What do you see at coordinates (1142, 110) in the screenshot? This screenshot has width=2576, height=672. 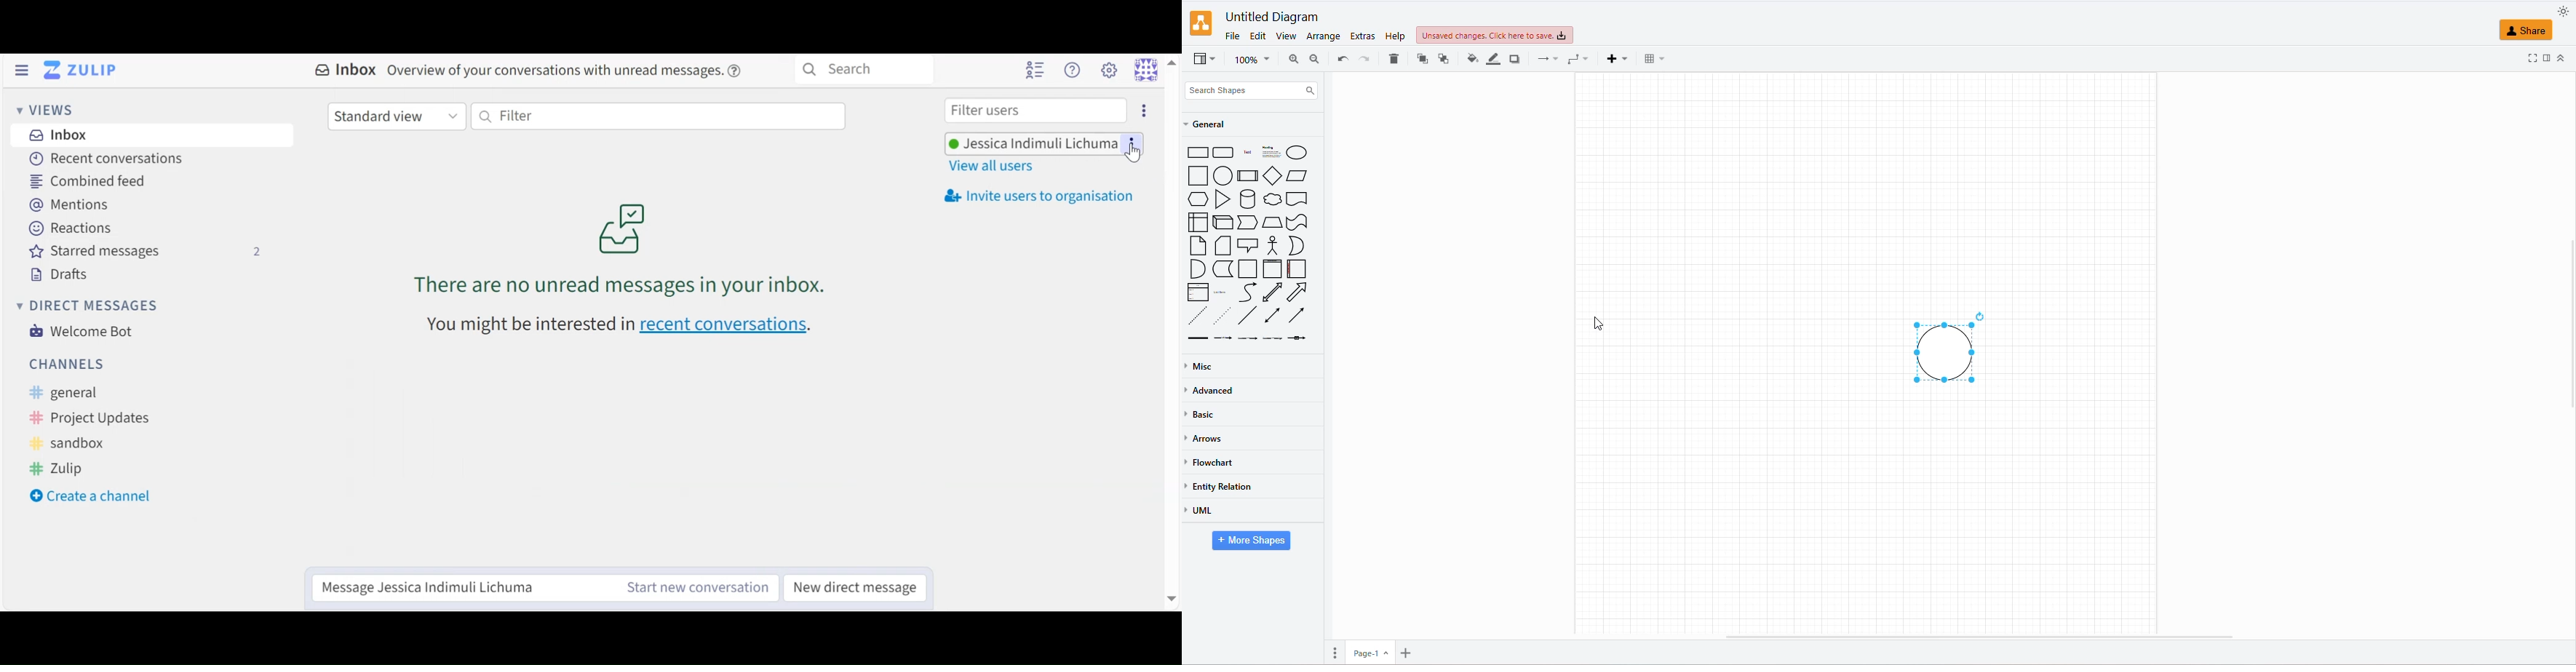 I see `Invite users to organisation` at bounding box center [1142, 110].